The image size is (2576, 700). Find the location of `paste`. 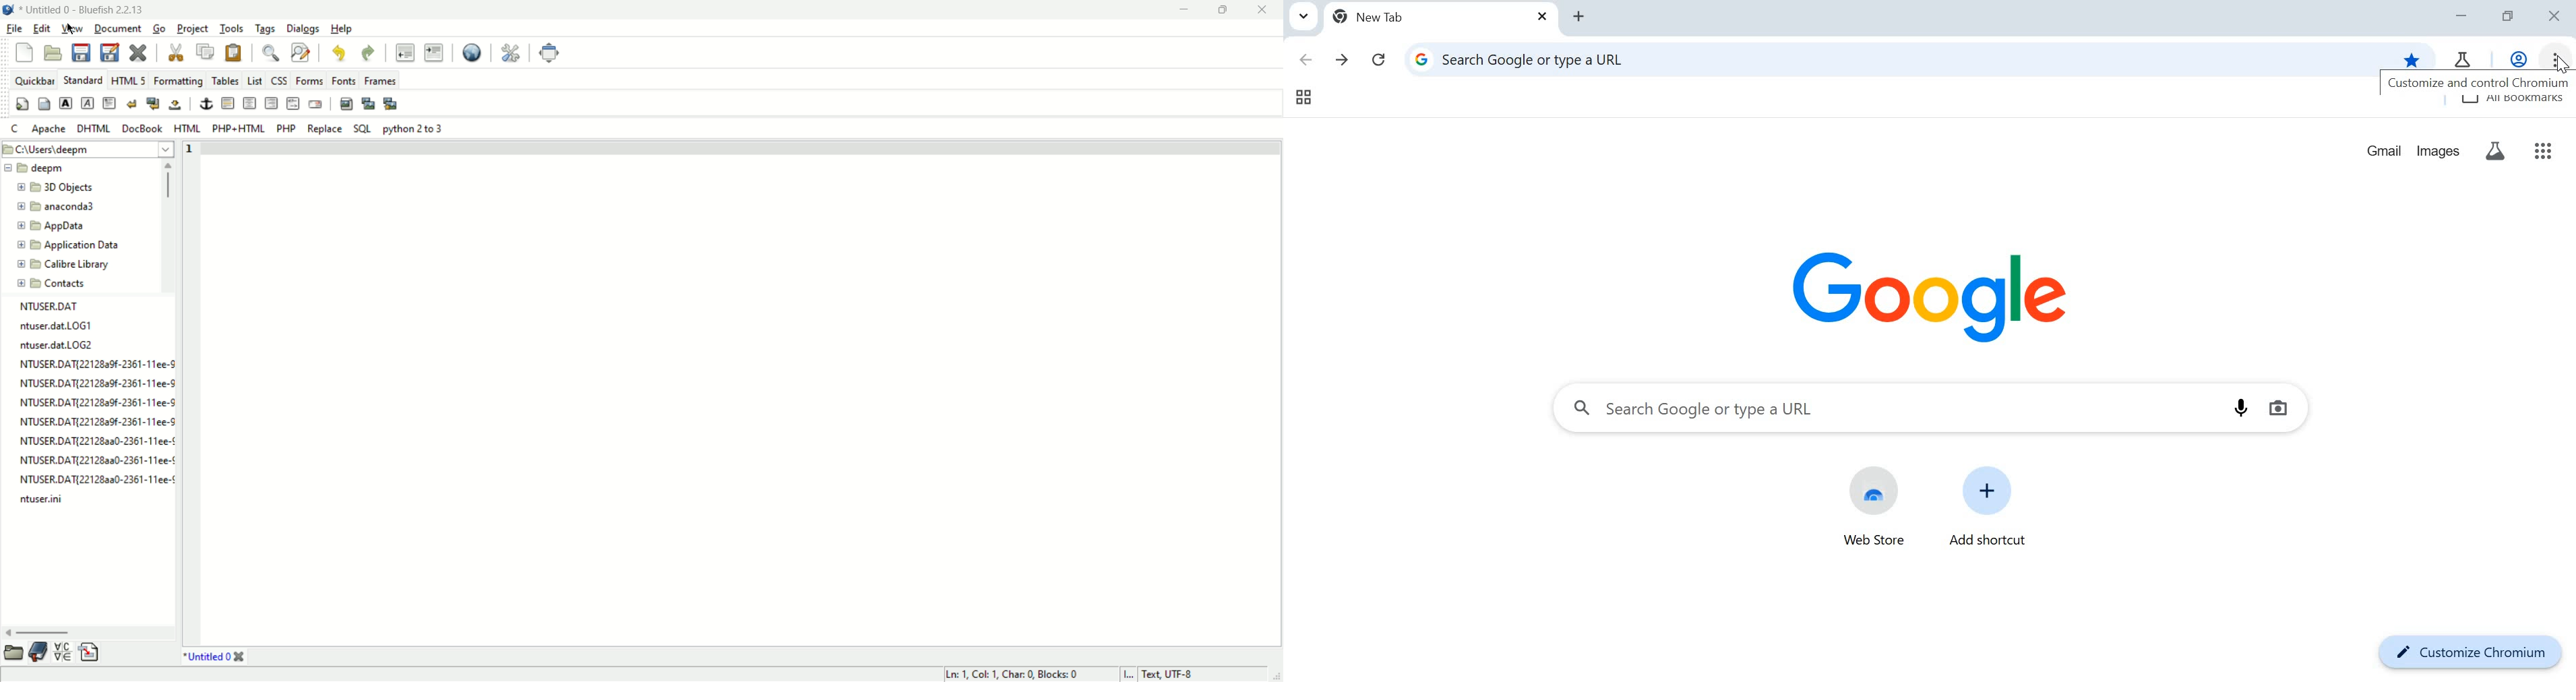

paste is located at coordinates (235, 52).